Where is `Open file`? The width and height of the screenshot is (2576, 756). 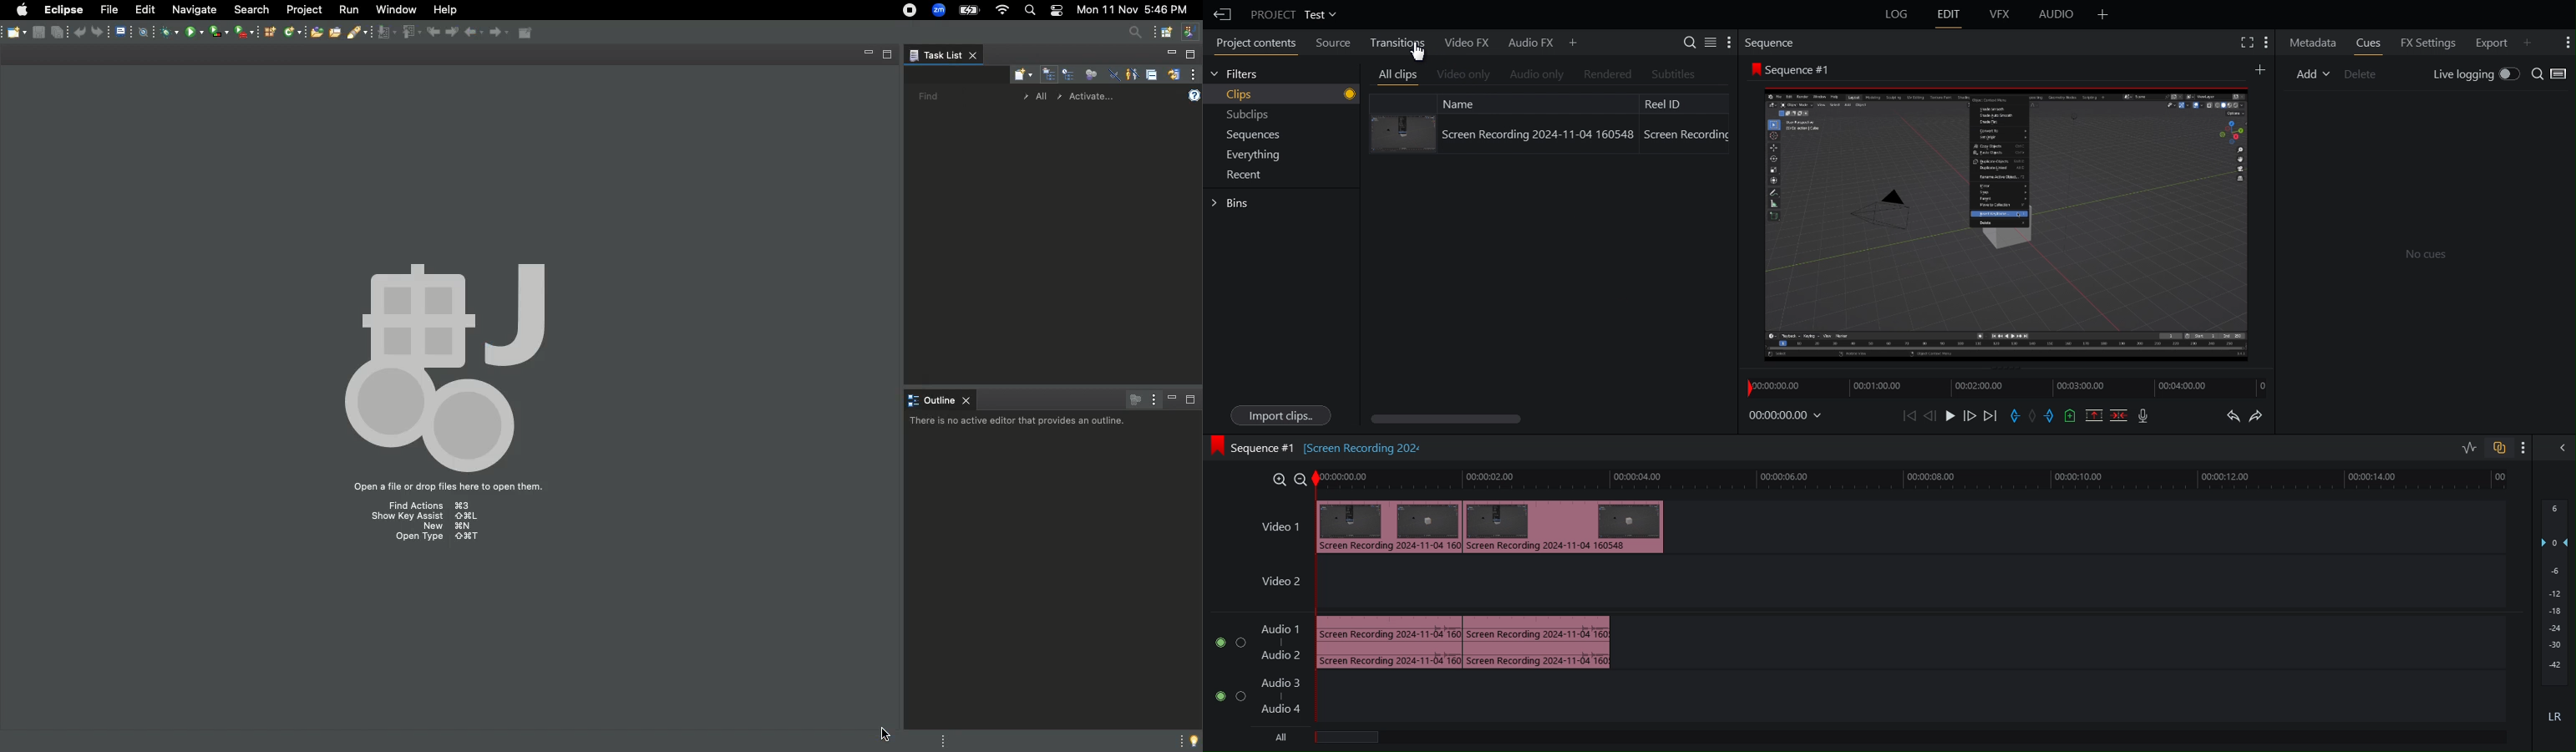 Open file is located at coordinates (336, 33).